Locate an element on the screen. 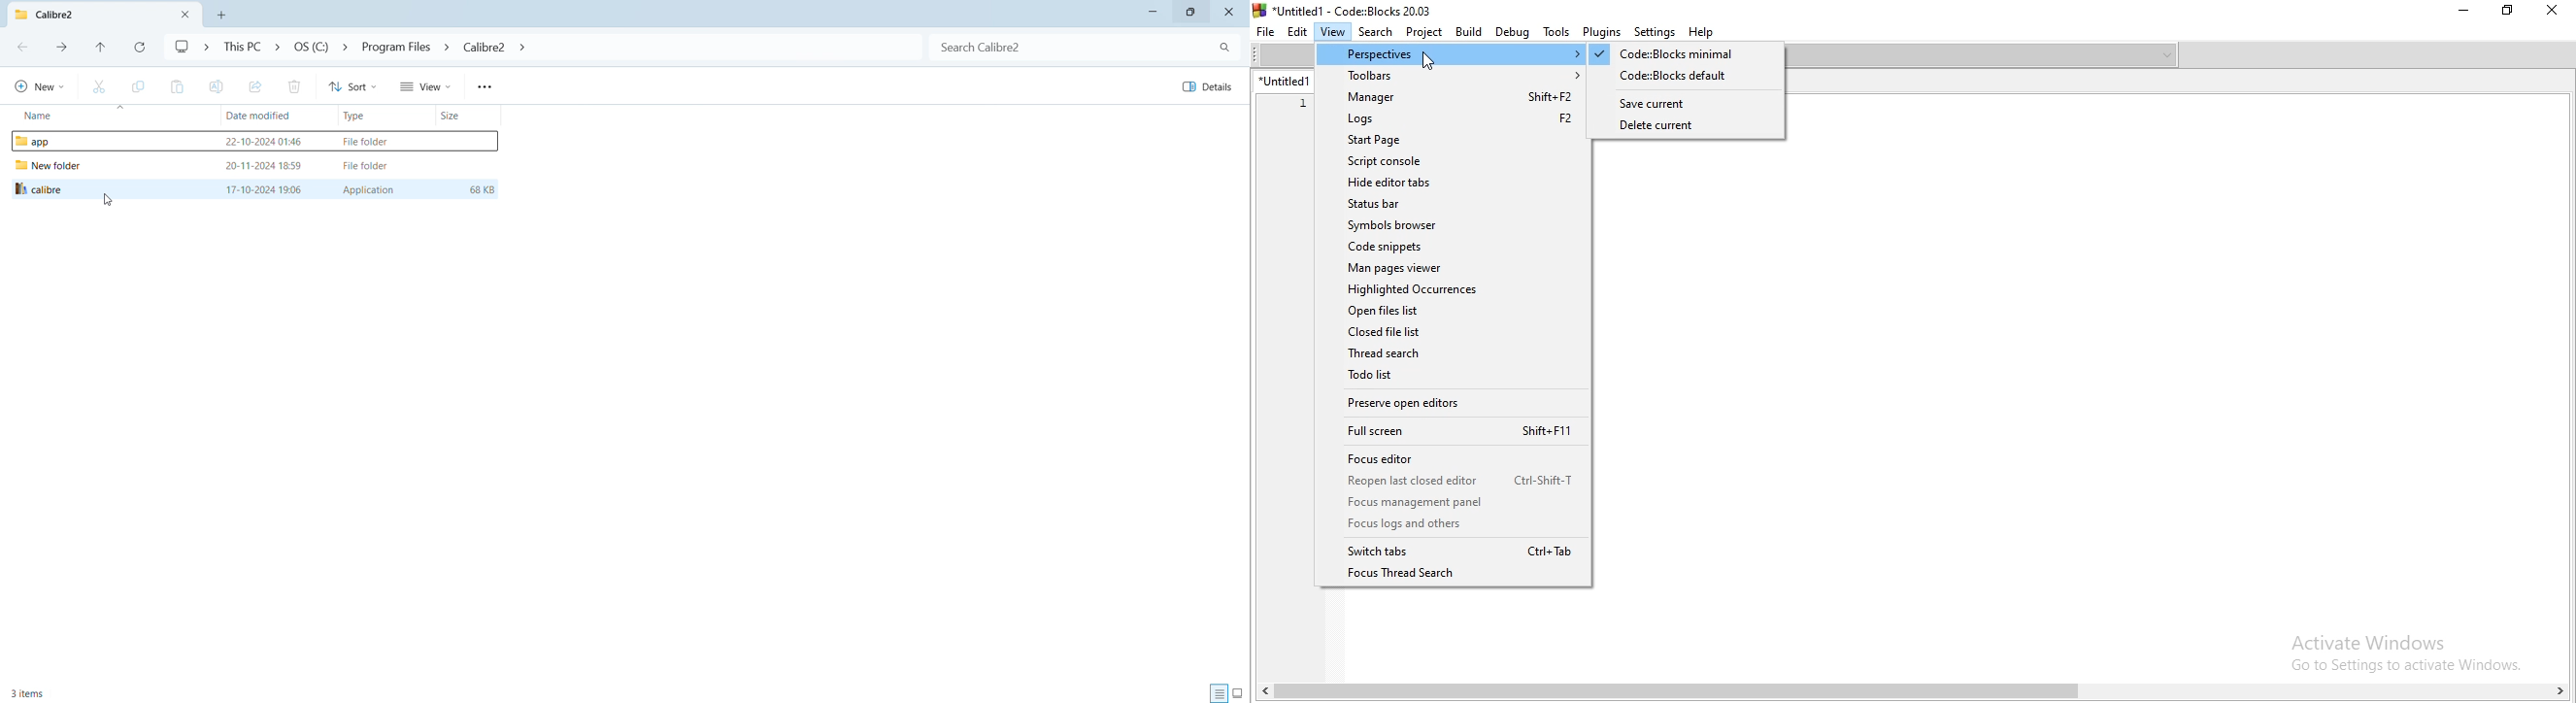 This screenshot has height=728, width=2576. sort is located at coordinates (351, 87).